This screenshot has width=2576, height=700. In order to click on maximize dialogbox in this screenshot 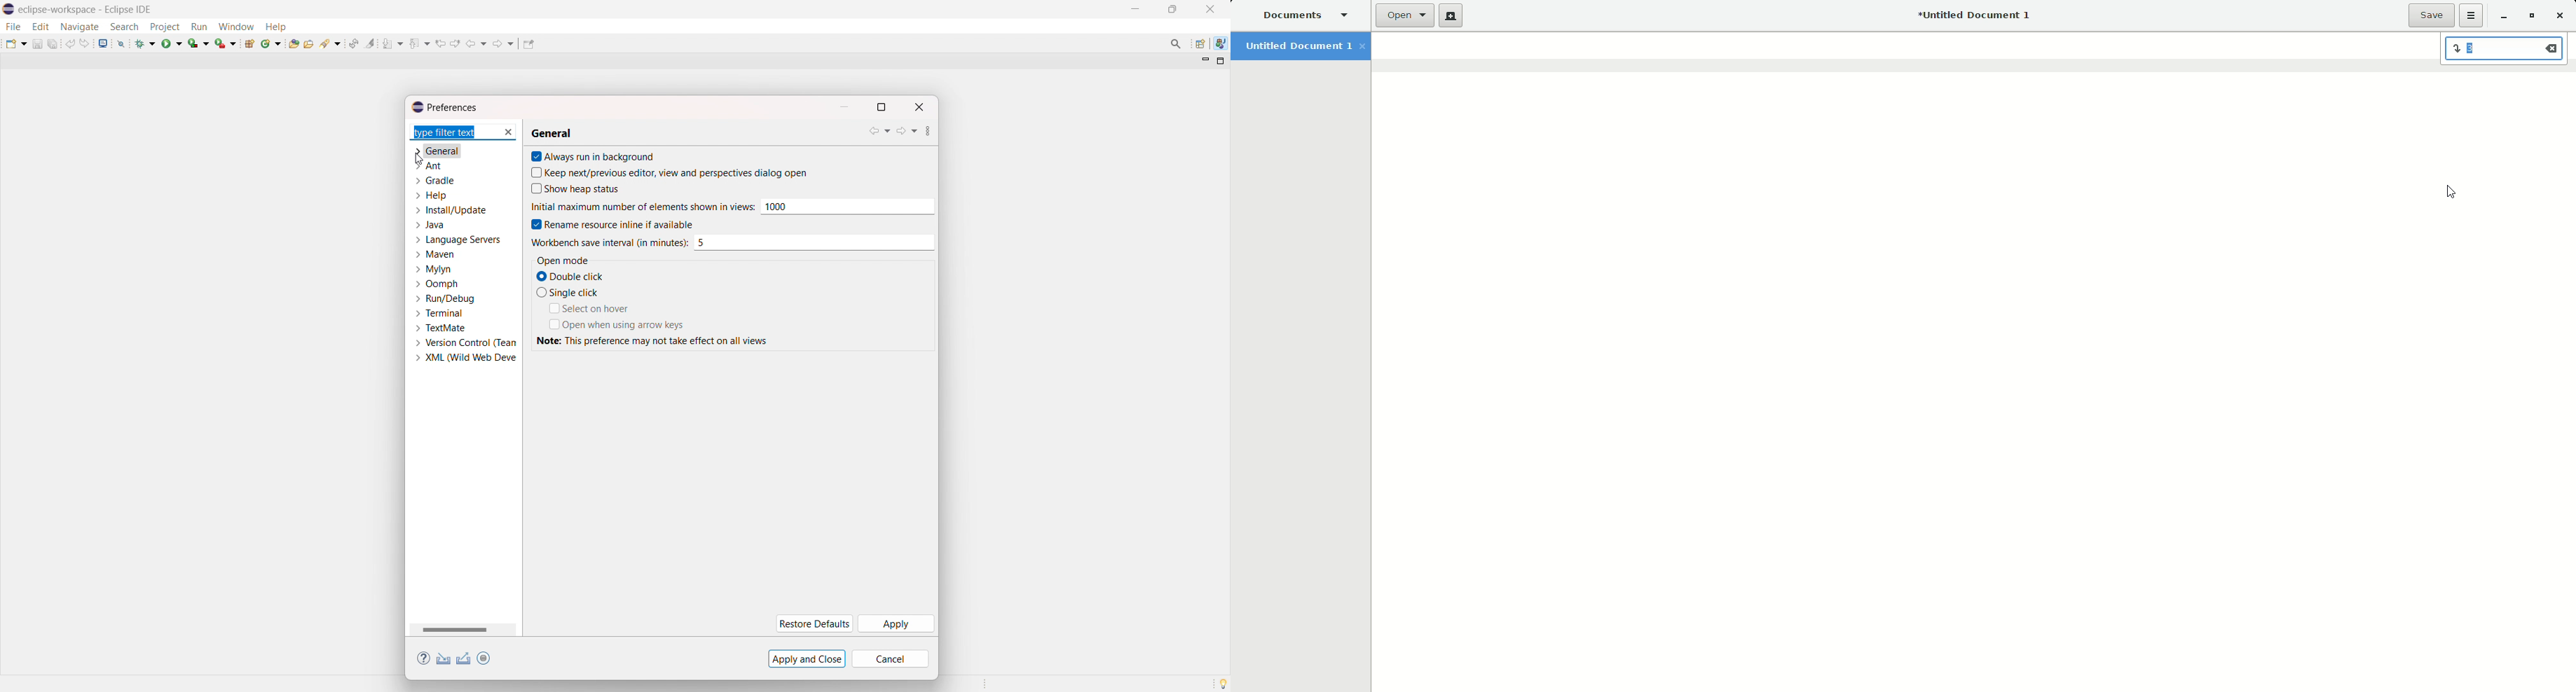, I will do `click(881, 107)`.